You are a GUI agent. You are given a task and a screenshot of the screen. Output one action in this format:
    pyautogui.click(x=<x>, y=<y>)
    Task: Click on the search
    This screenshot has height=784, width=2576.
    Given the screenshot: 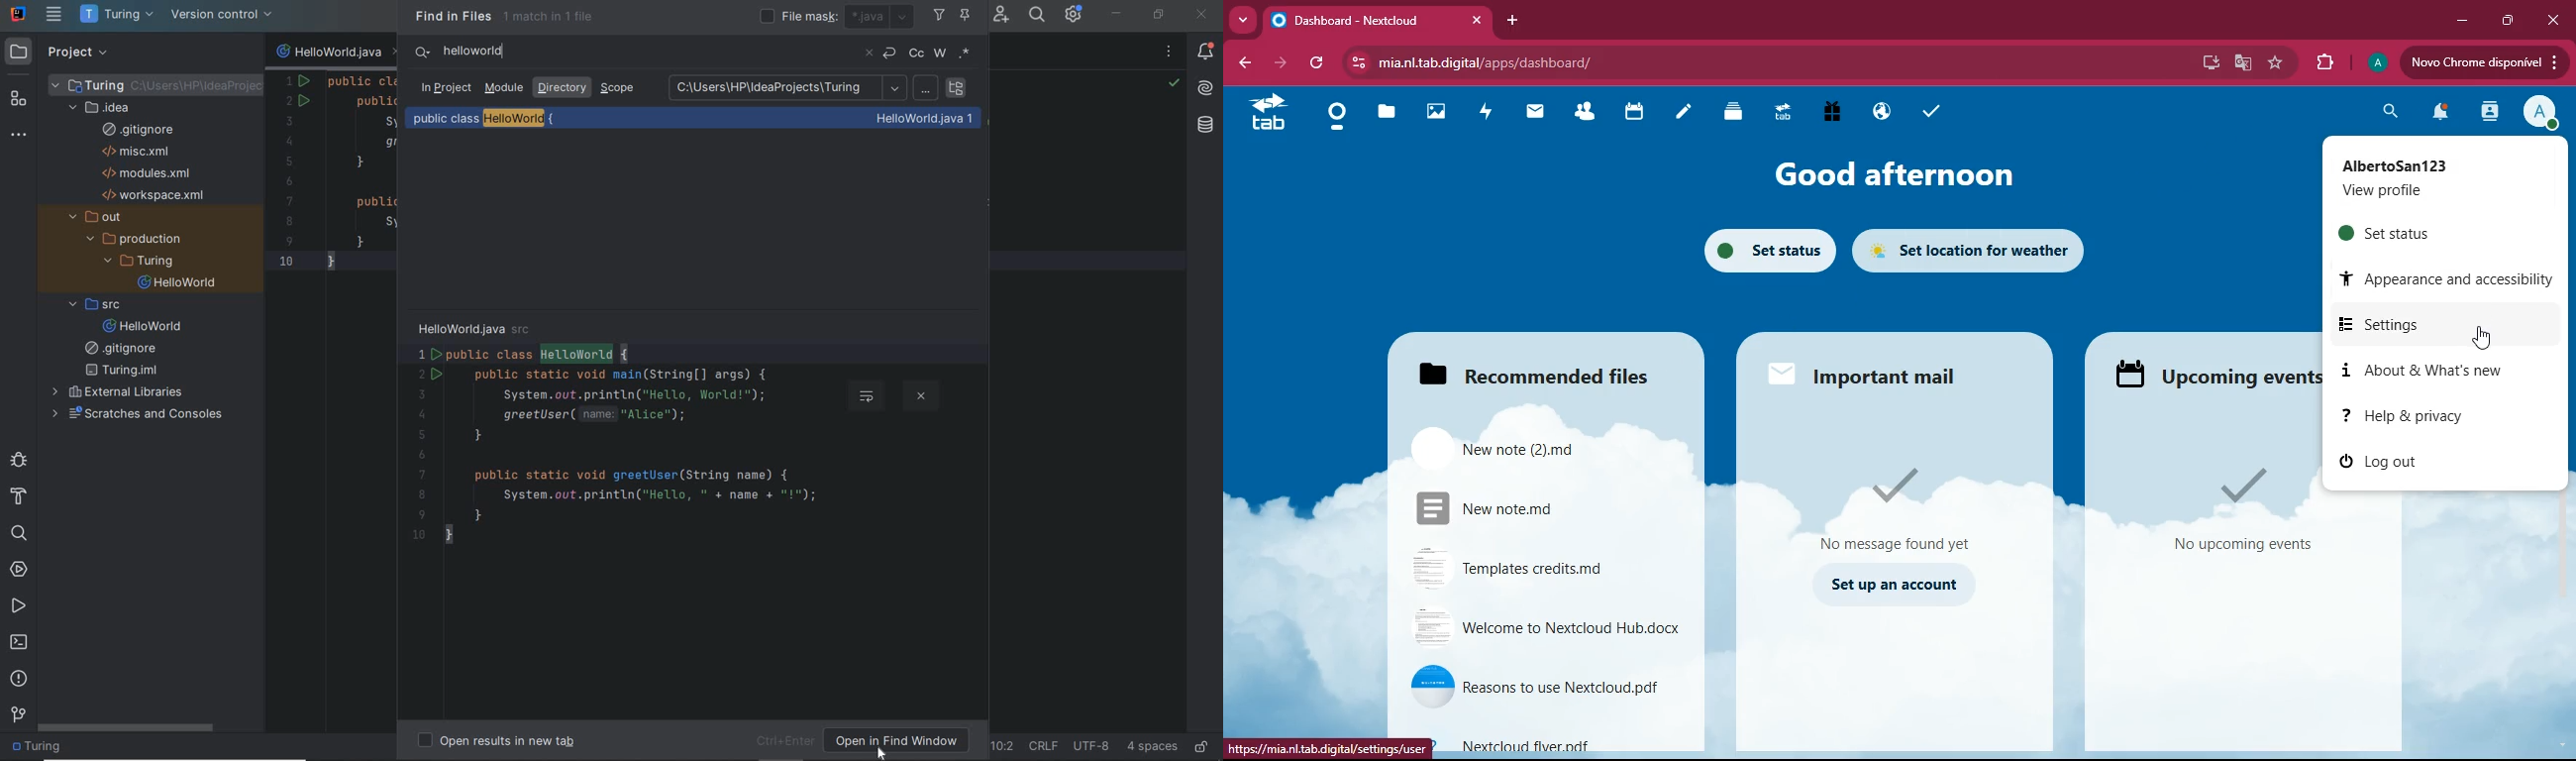 What is the action you would take?
    pyautogui.click(x=2388, y=114)
    